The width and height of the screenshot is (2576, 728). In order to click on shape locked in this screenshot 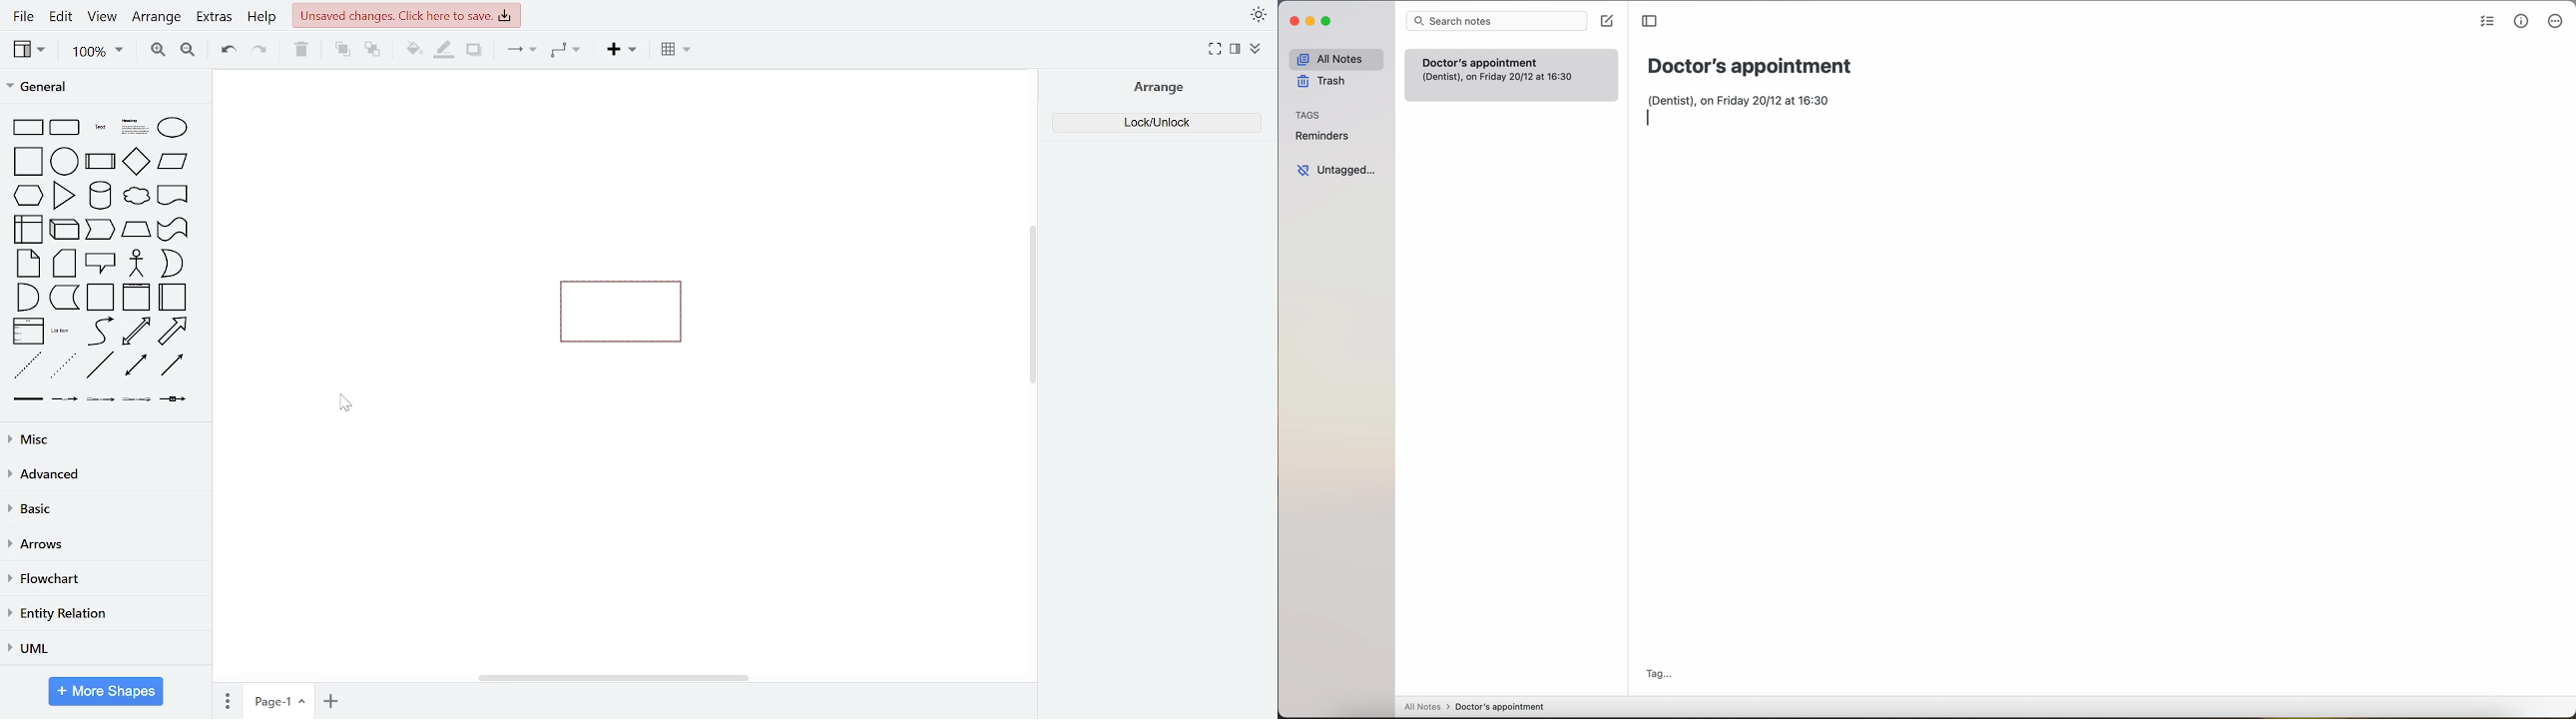, I will do `click(636, 317)`.